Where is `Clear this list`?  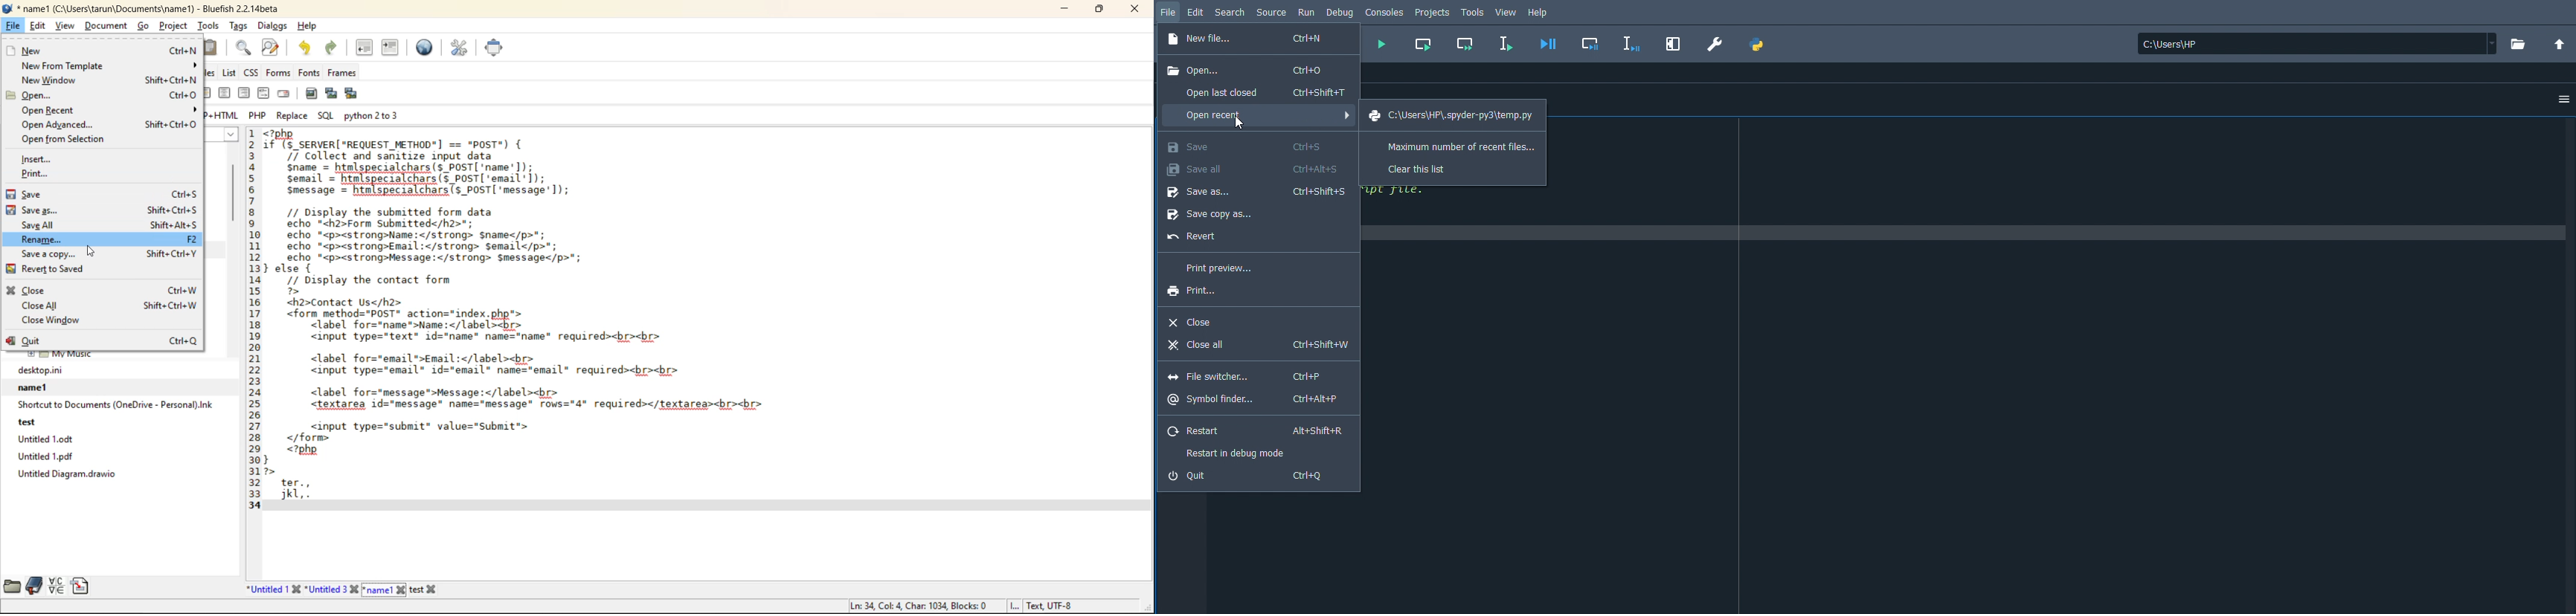 Clear this list is located at coordinates (1420, 167).